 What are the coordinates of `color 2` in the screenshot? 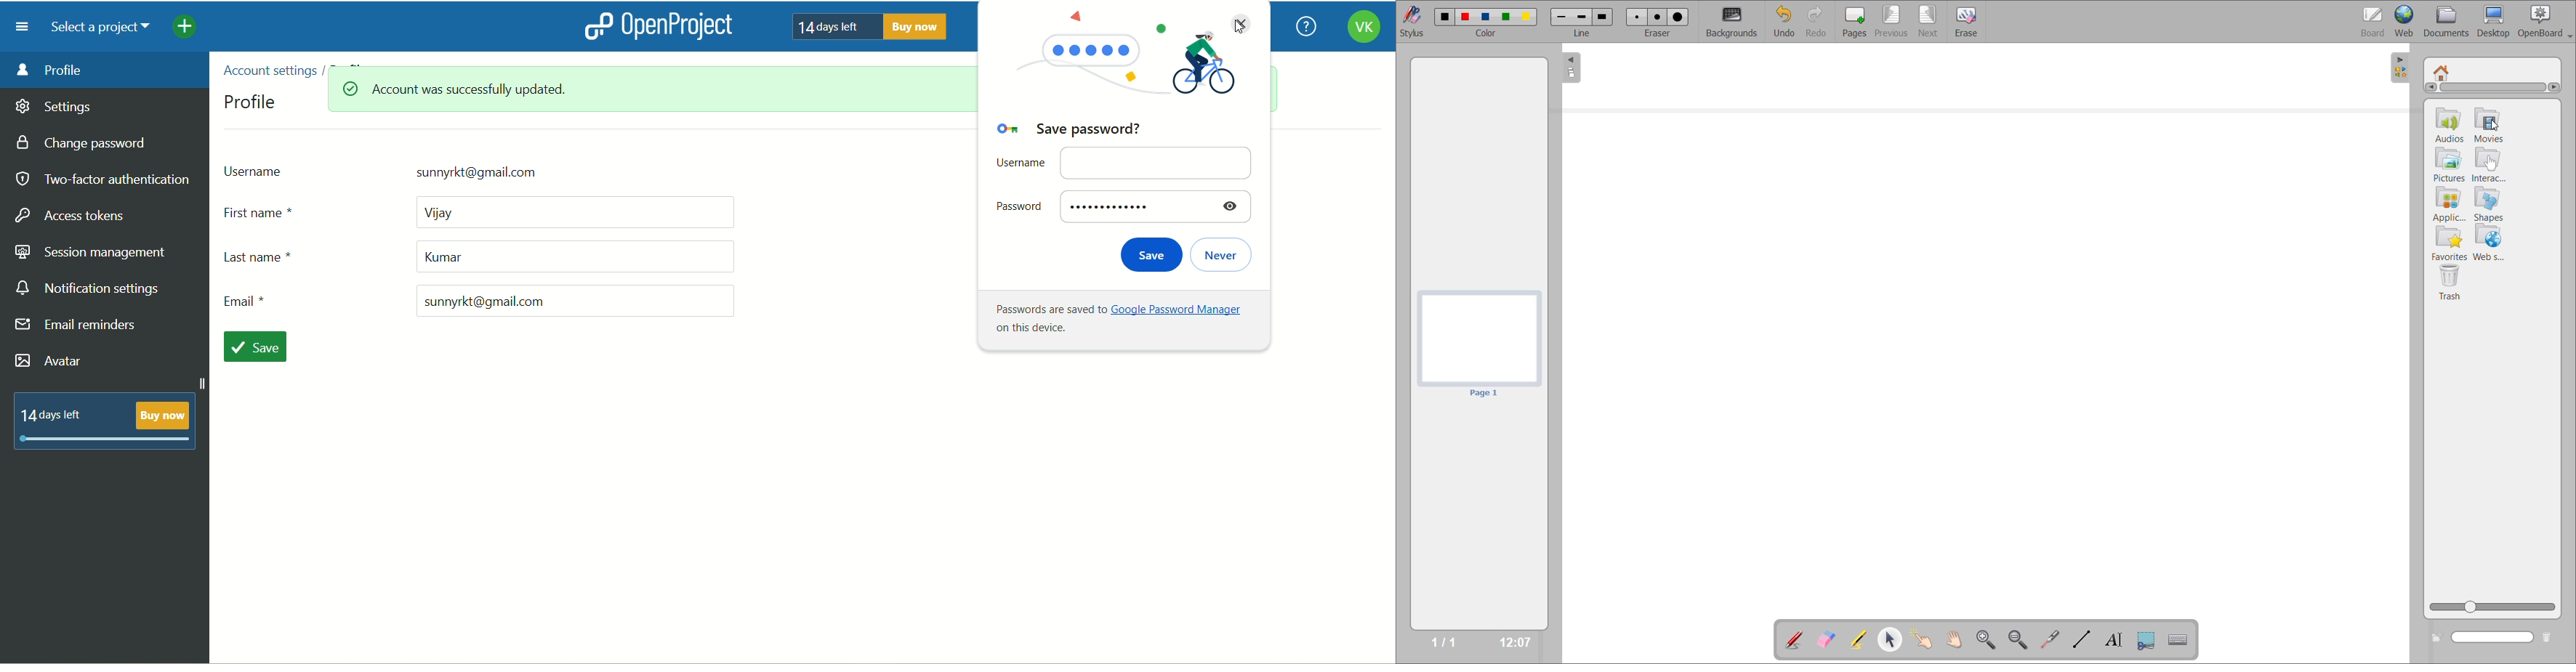 It's located at (1466, 17).